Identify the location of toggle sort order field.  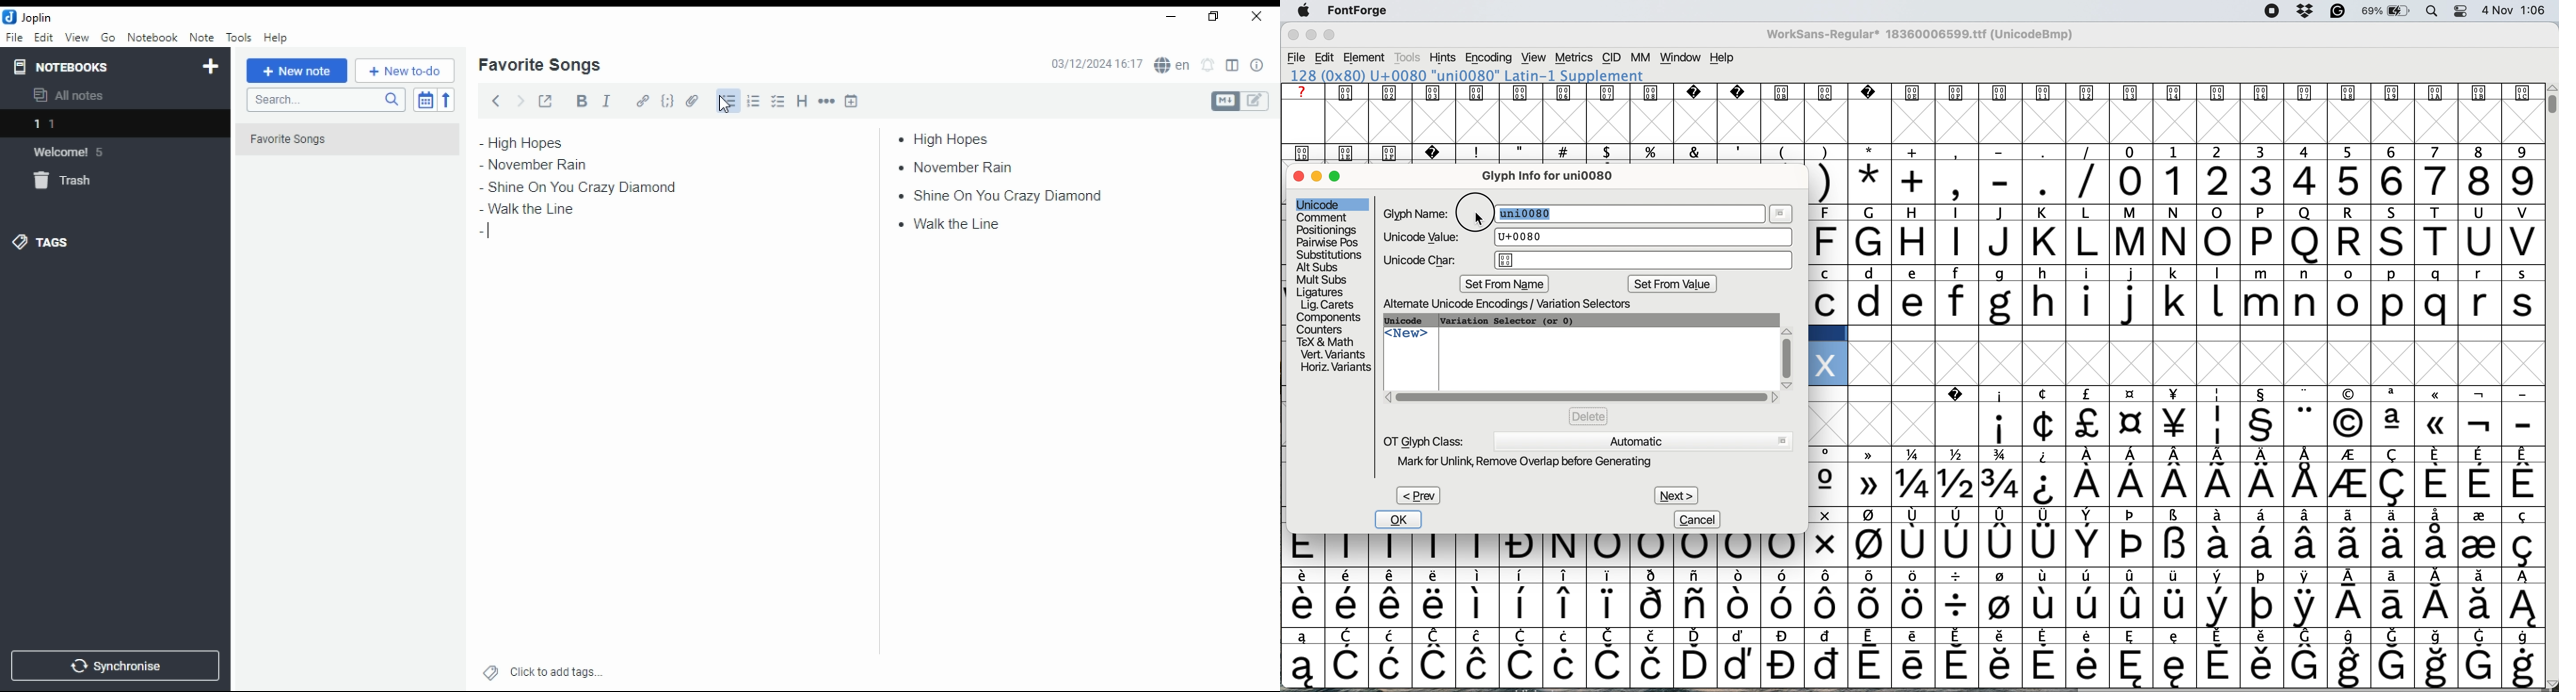
(425, 100).